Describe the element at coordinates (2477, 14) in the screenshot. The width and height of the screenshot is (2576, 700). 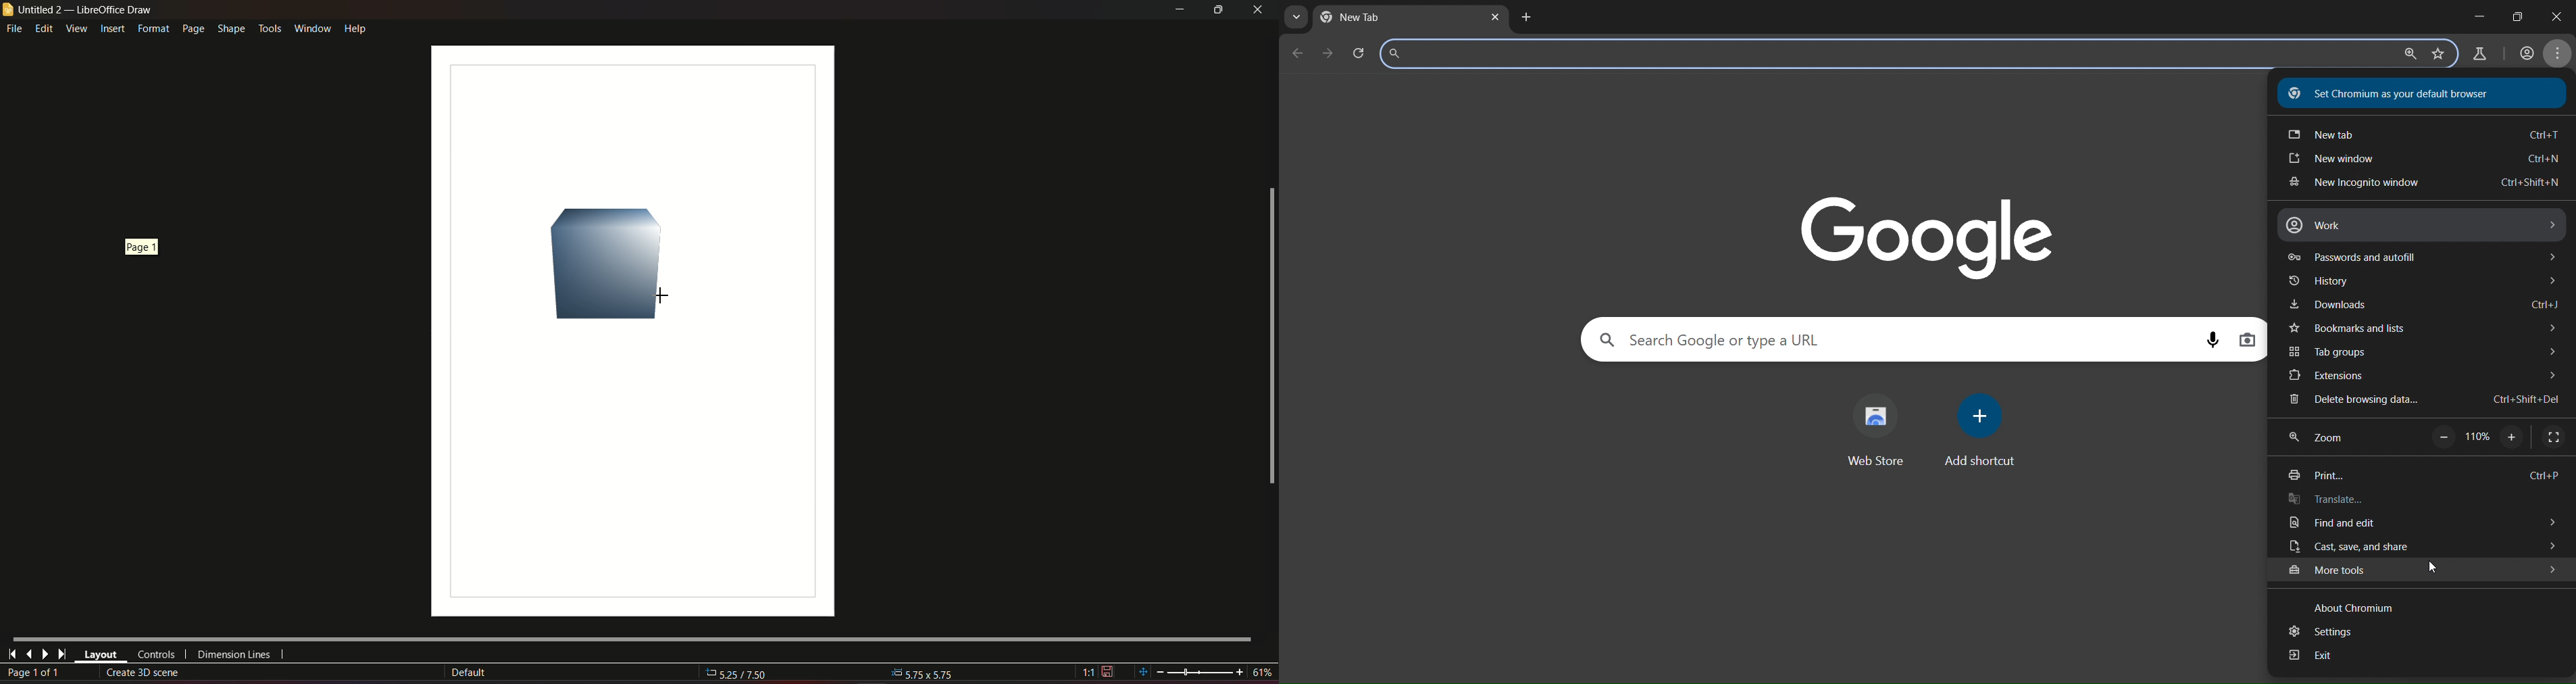
I see `minimize` at that location.